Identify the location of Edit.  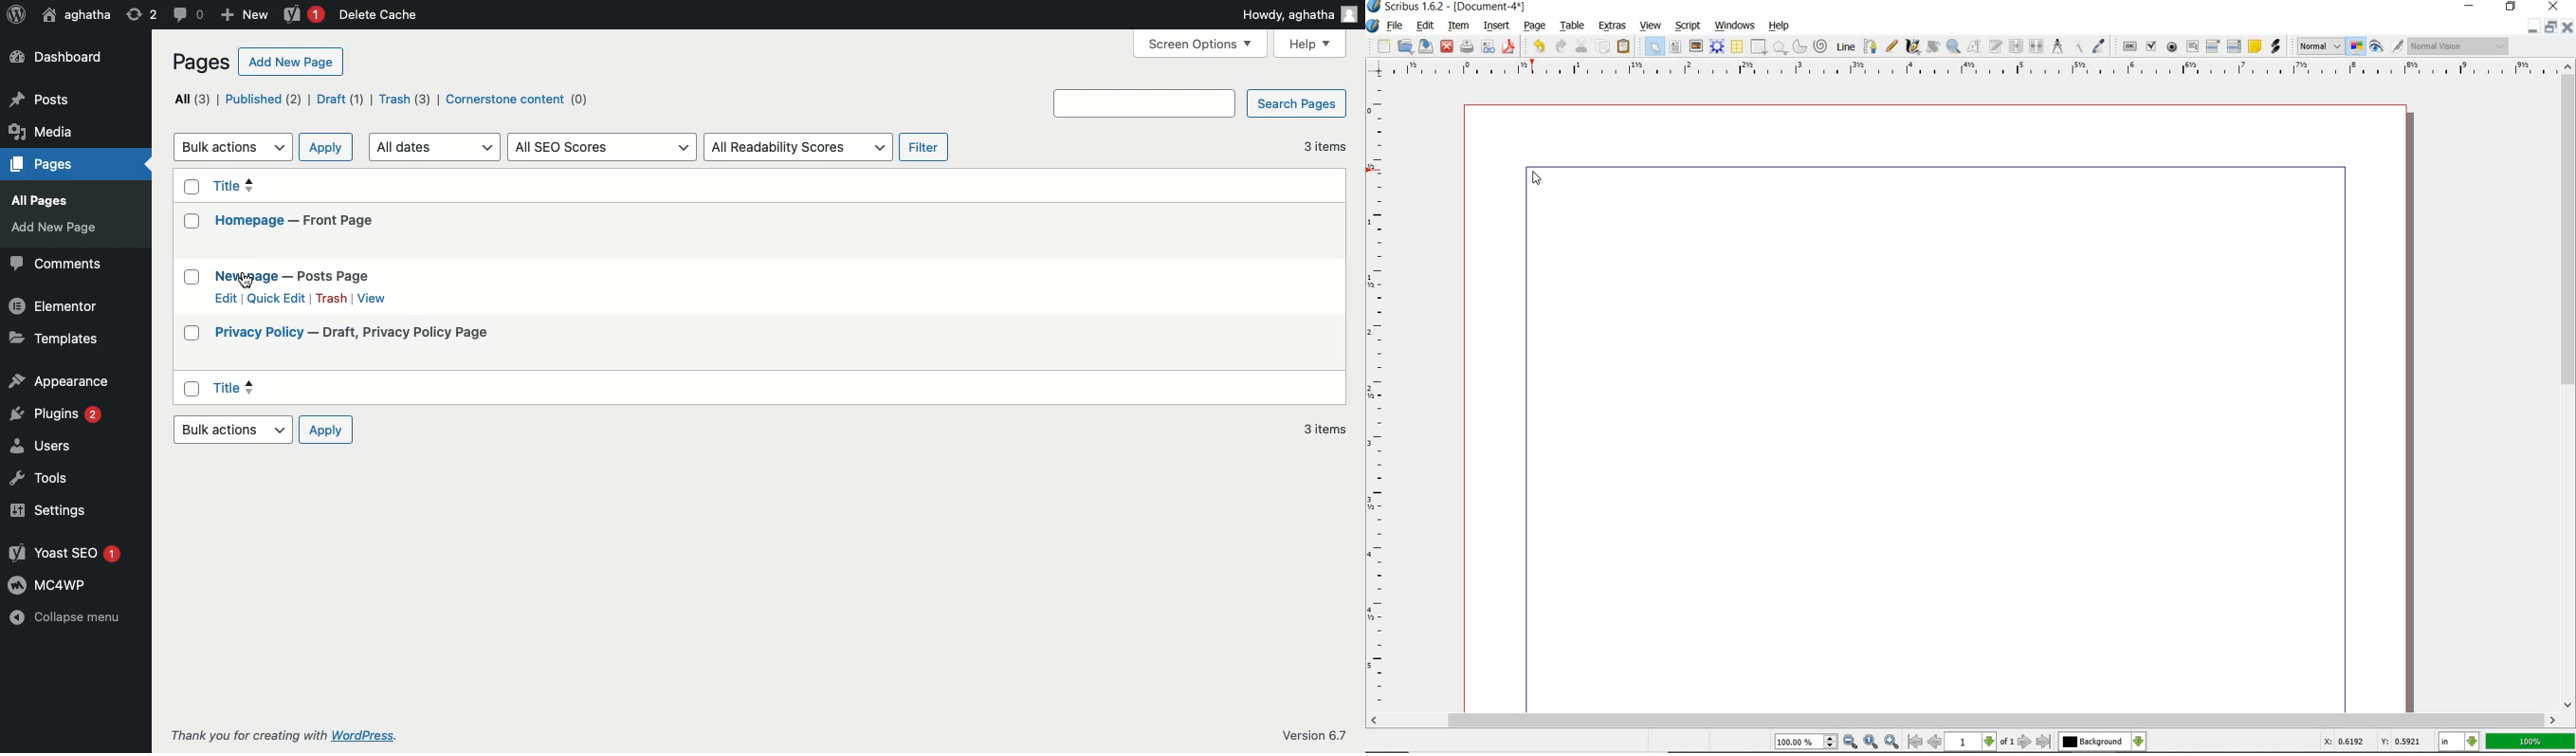
(223, 299).